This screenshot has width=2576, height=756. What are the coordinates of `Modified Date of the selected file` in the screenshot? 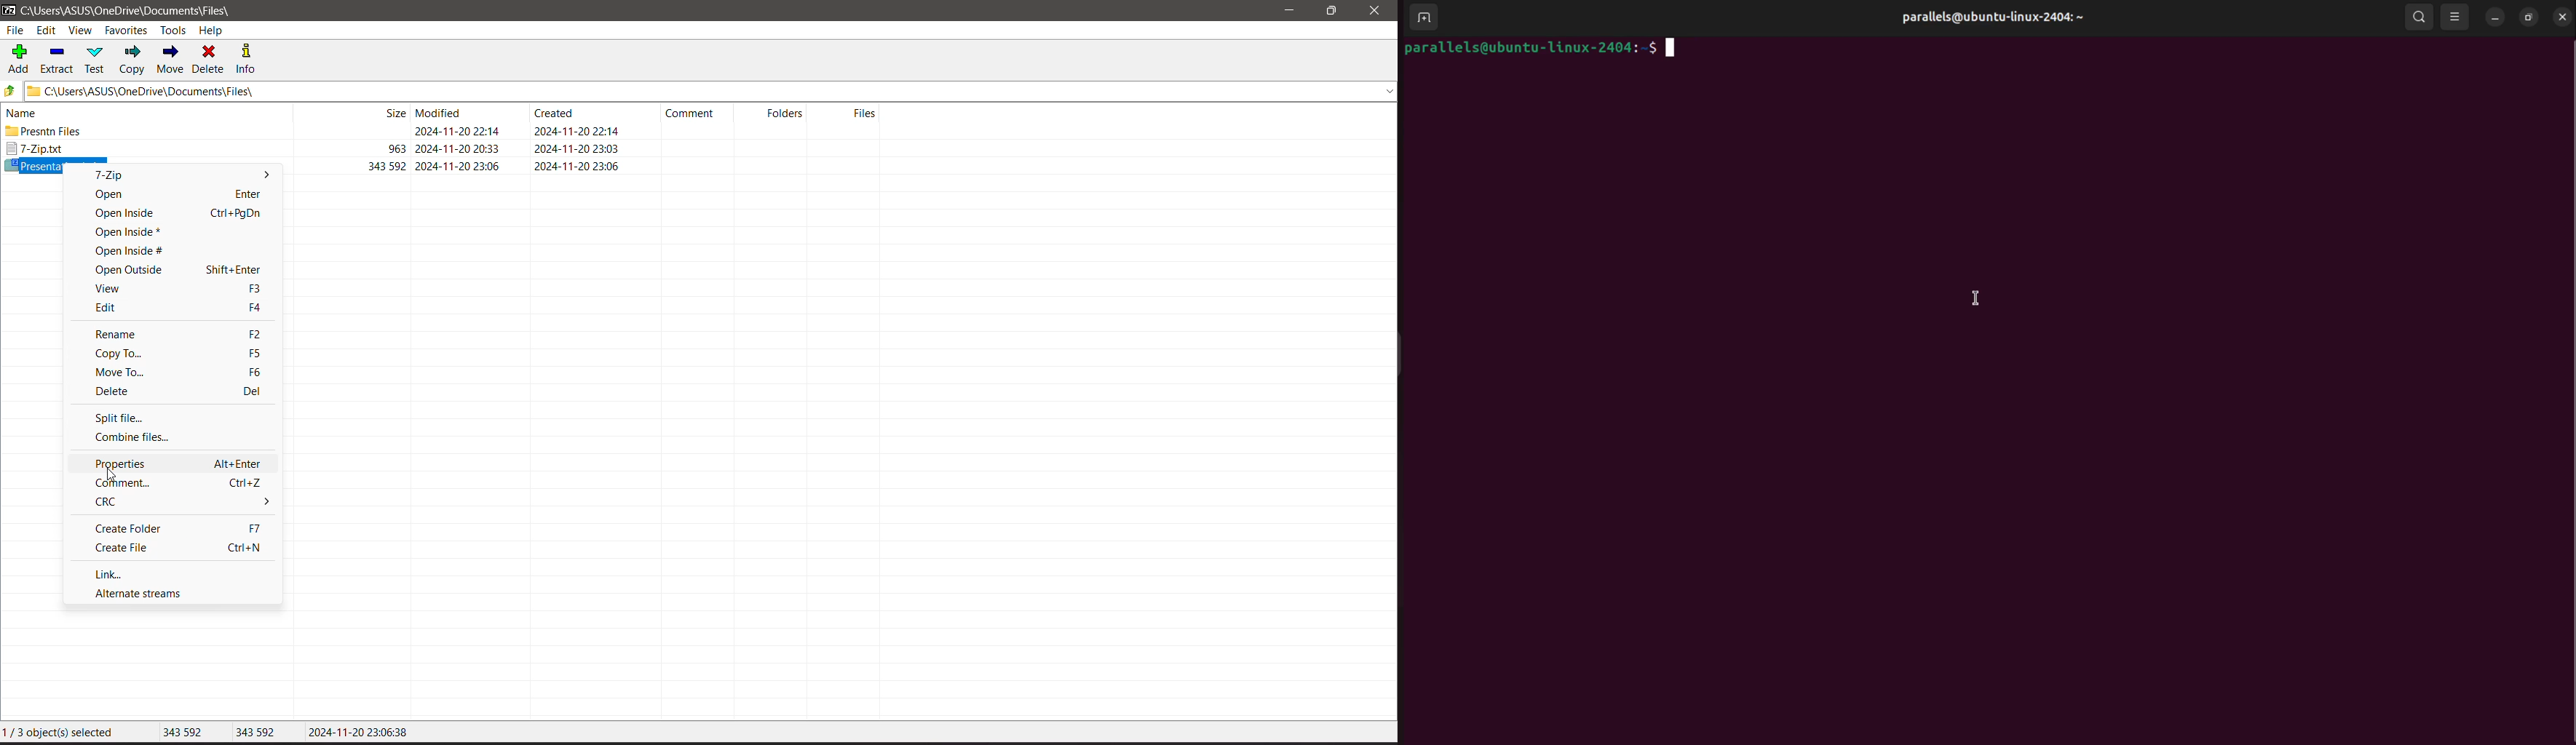 It's located at (357, 734).